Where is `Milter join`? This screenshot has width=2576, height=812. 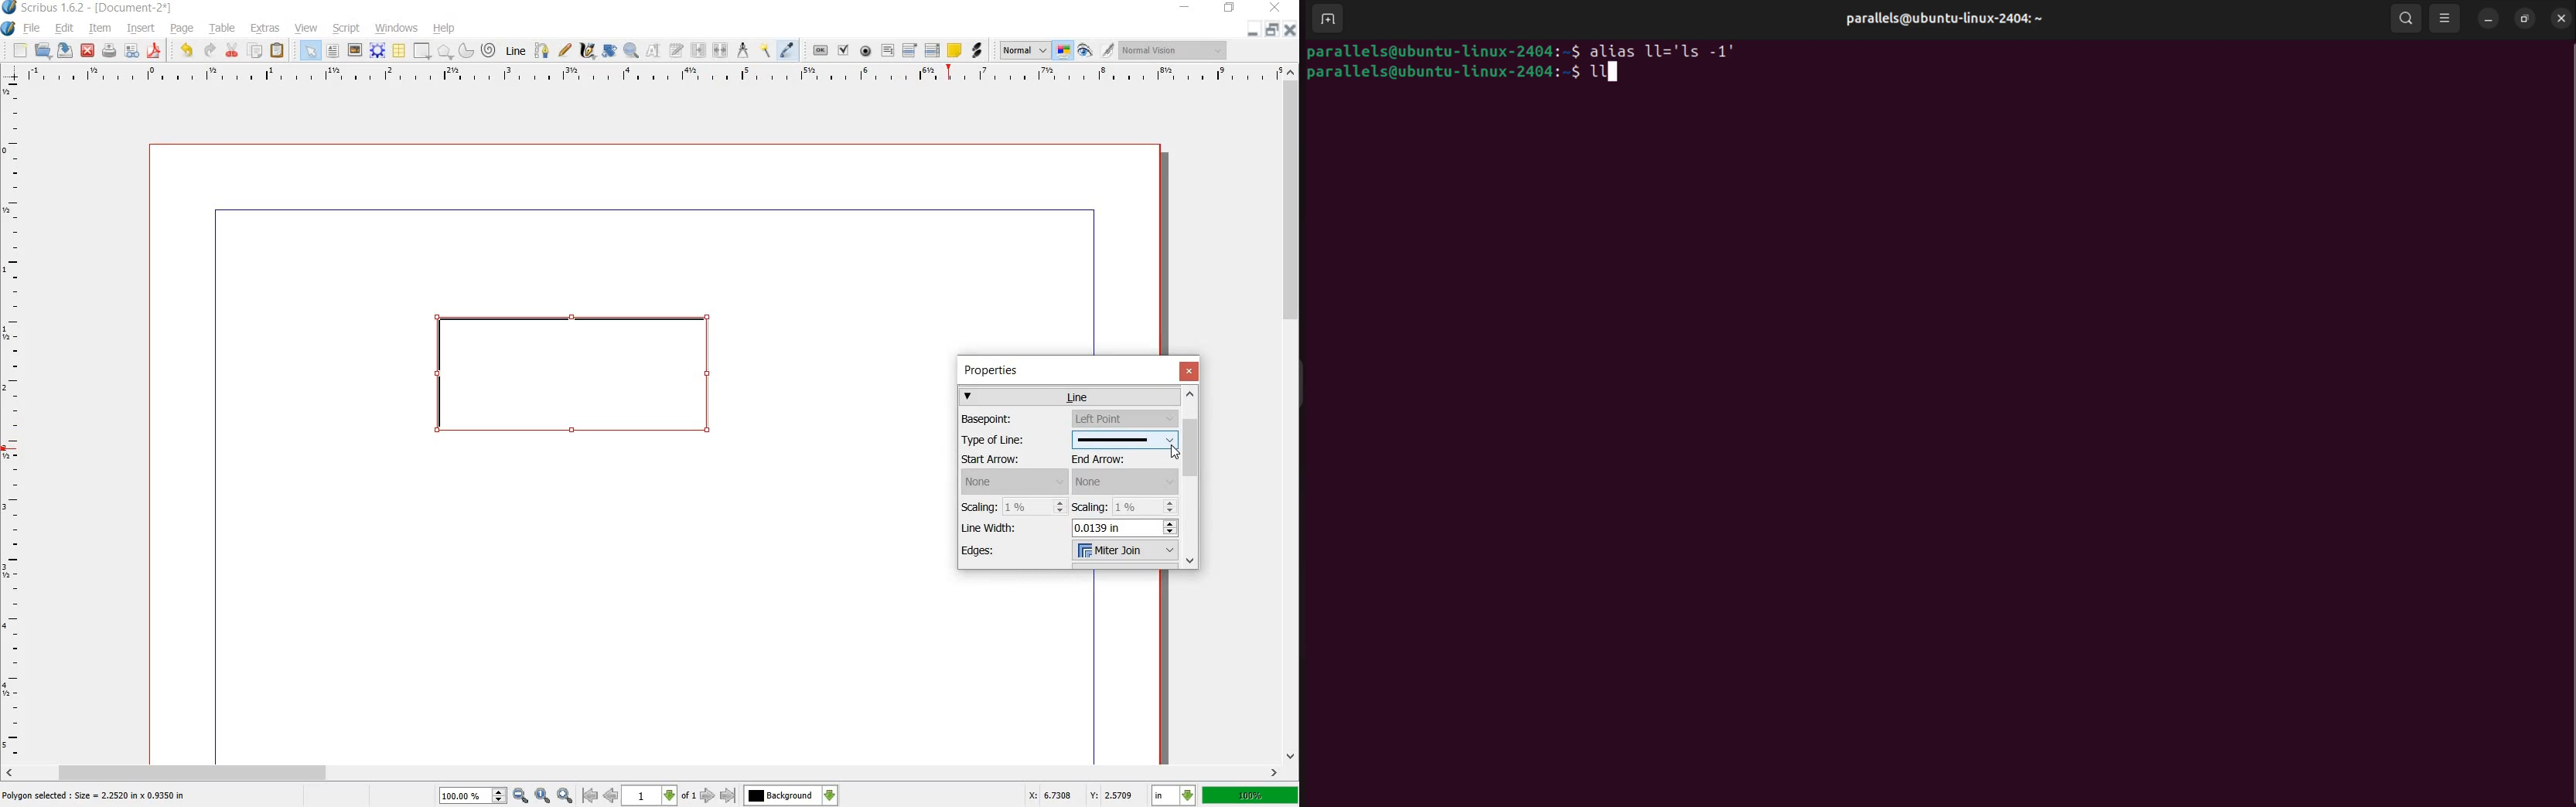
Milter join is located at coordinates (1124, 552).